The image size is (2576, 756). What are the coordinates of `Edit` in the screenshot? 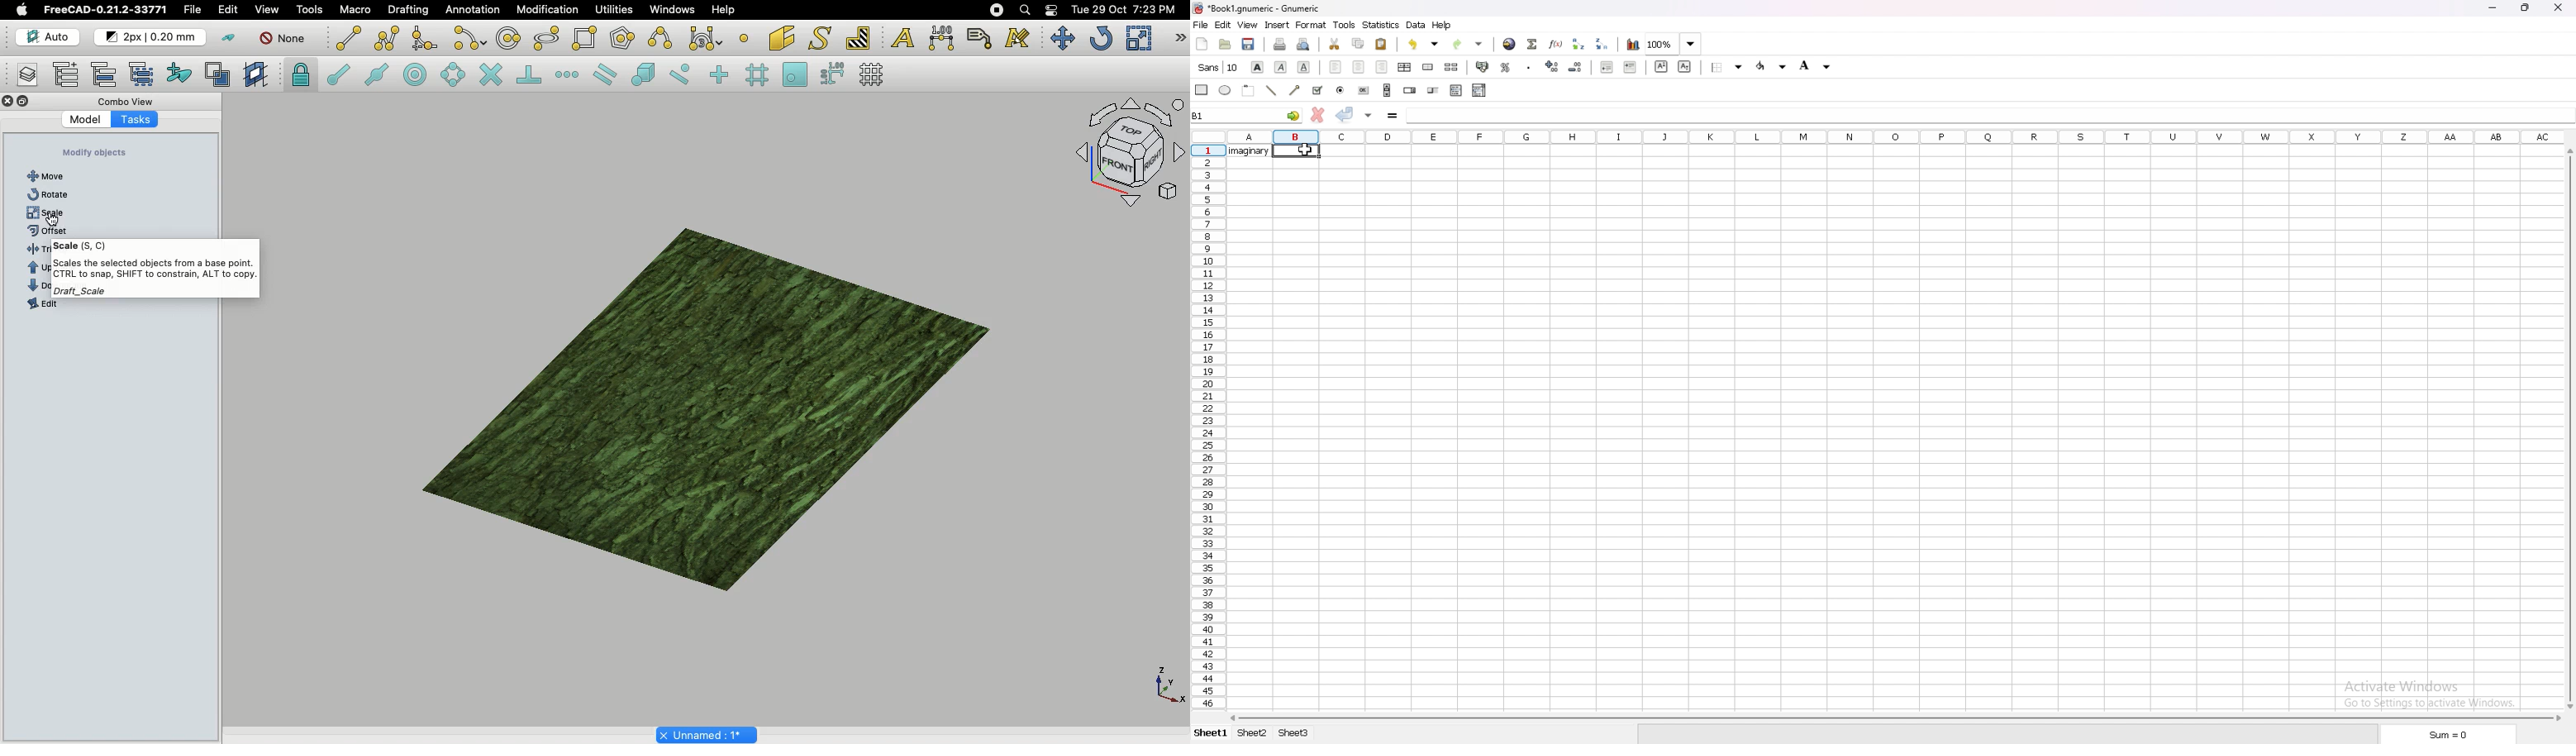 It's located at (229, 11).